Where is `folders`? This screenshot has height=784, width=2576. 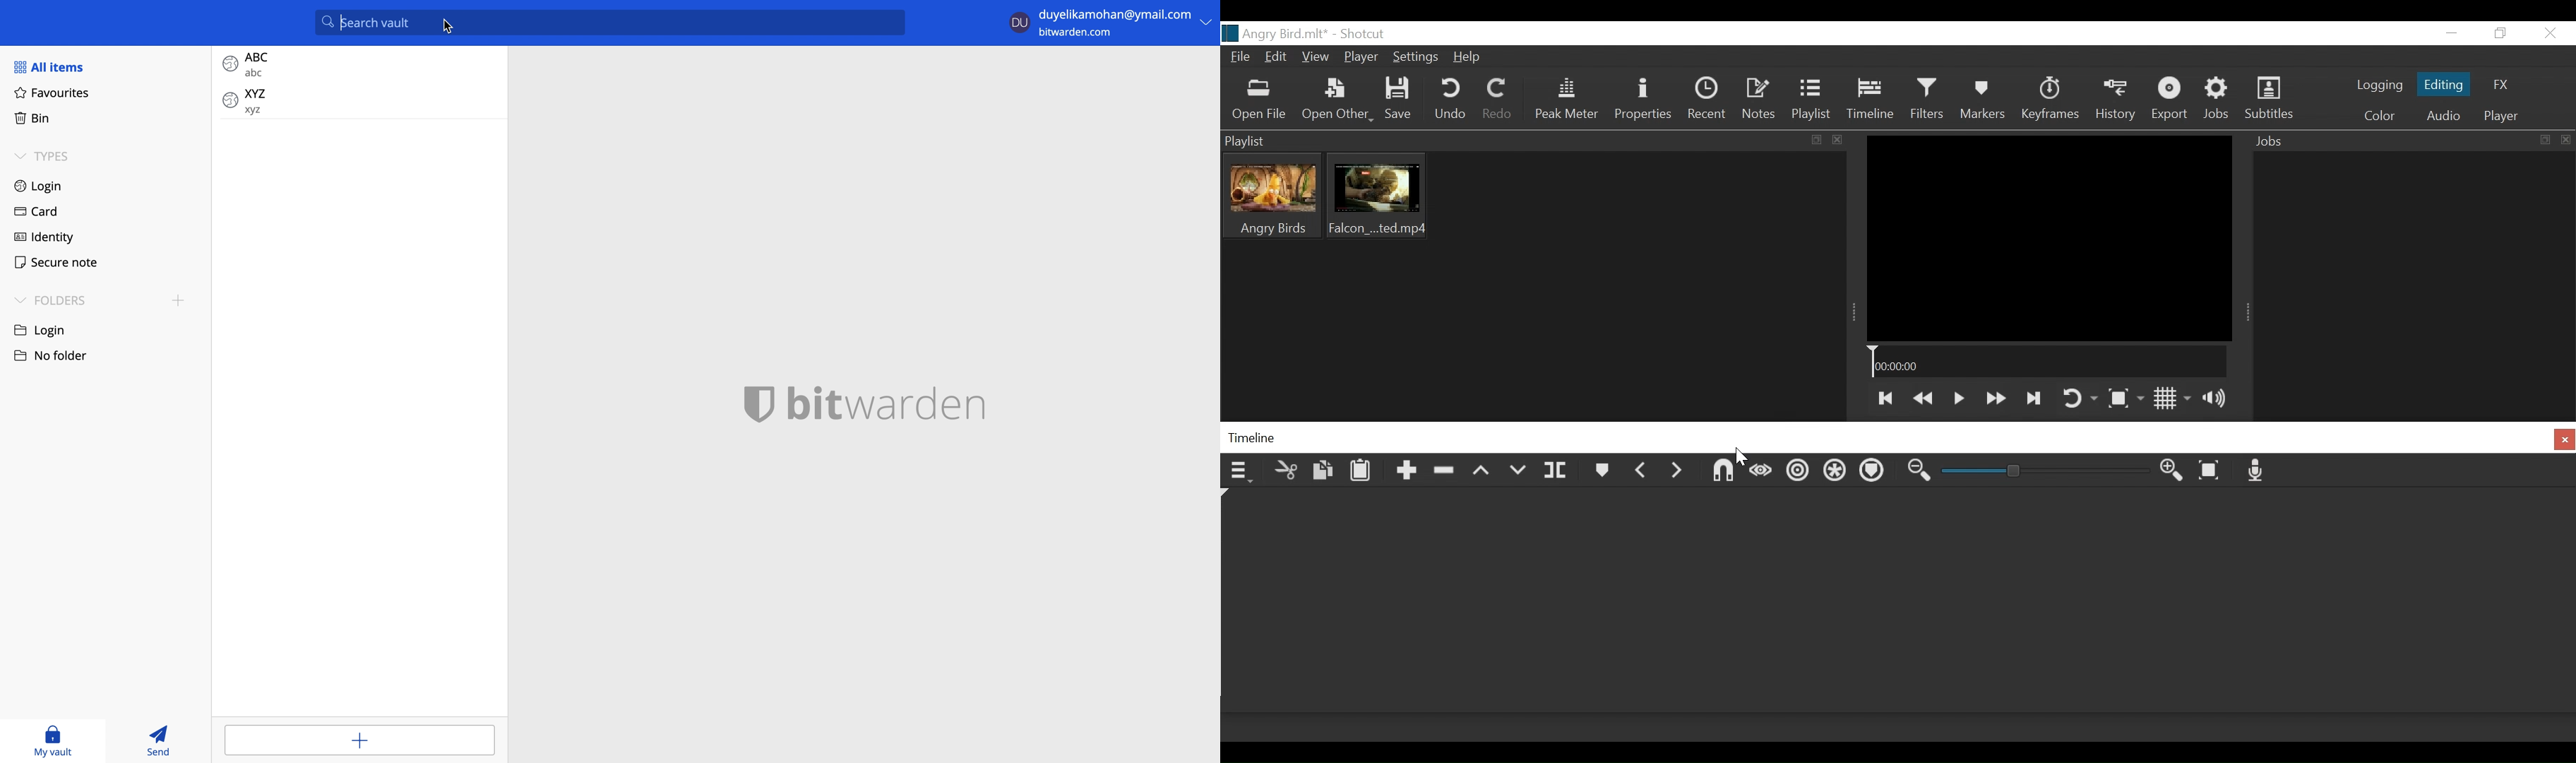 folders is located at coordinates (51, 300).